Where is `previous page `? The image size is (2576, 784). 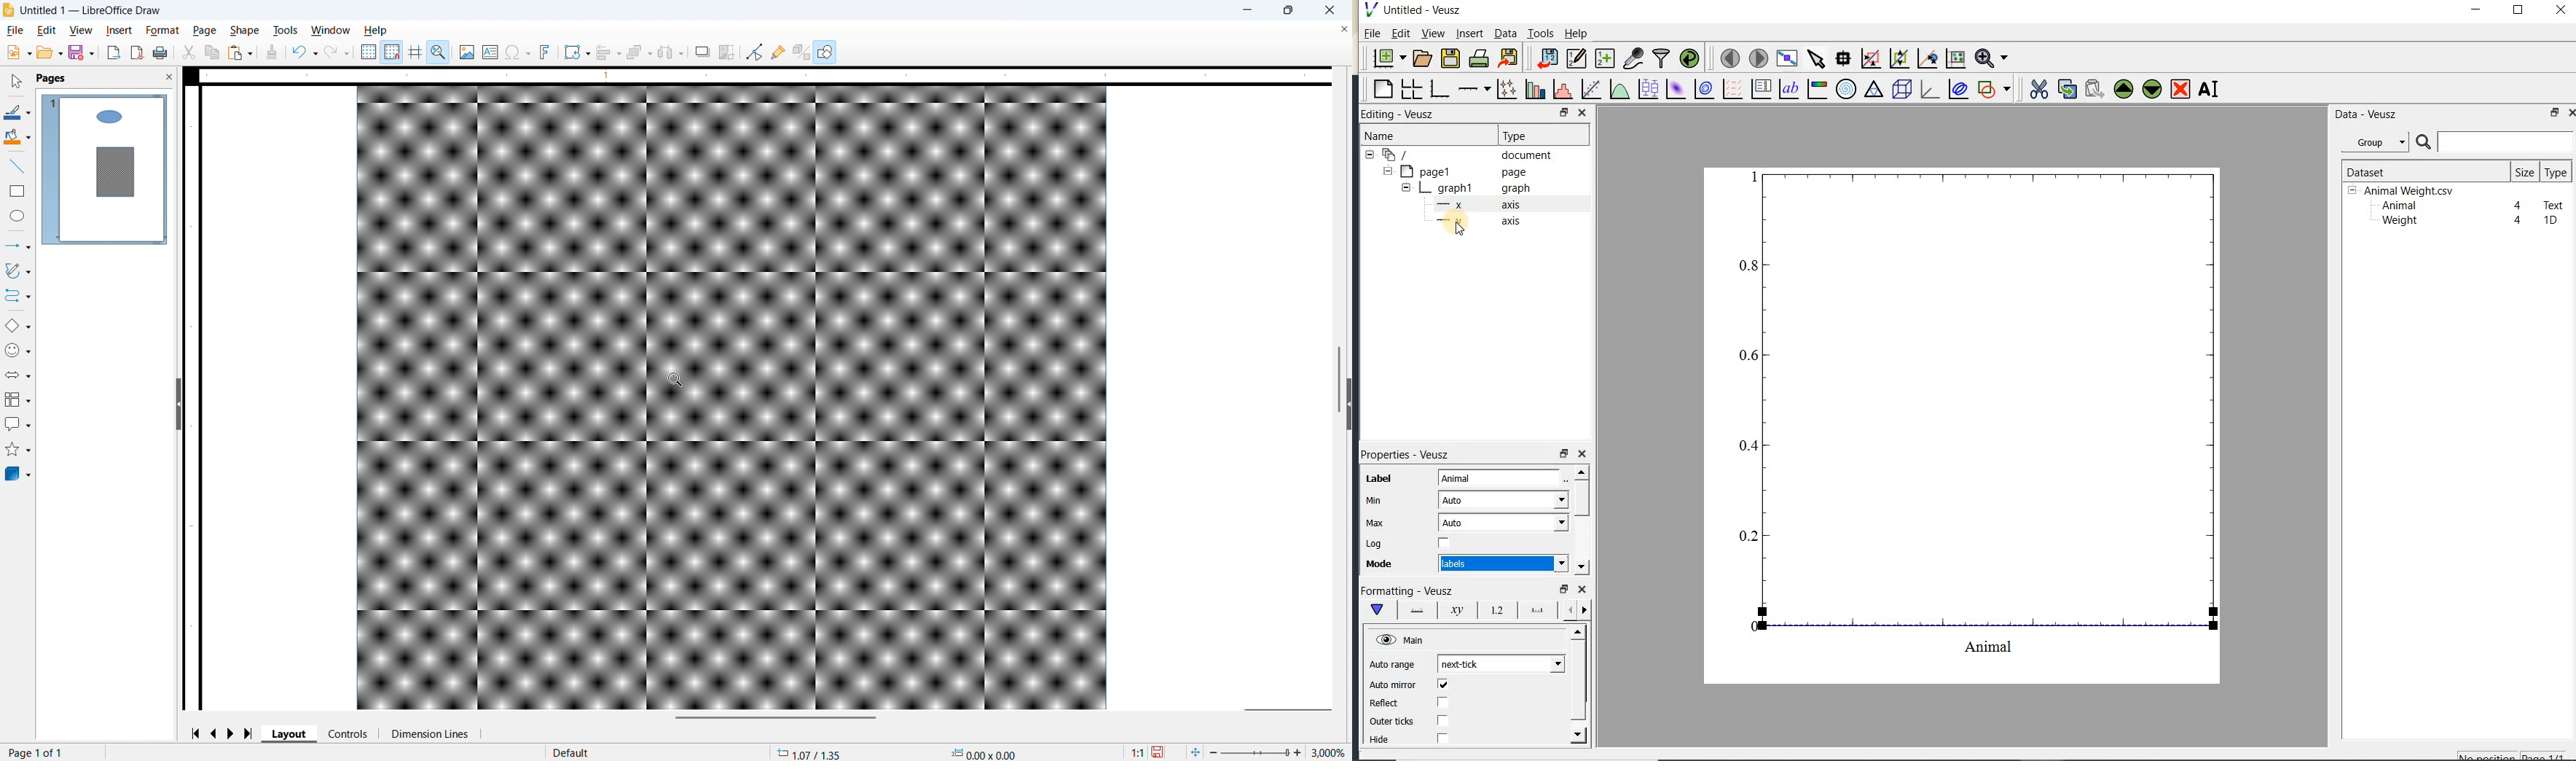
previous page  is located at coordinates (215, 733).